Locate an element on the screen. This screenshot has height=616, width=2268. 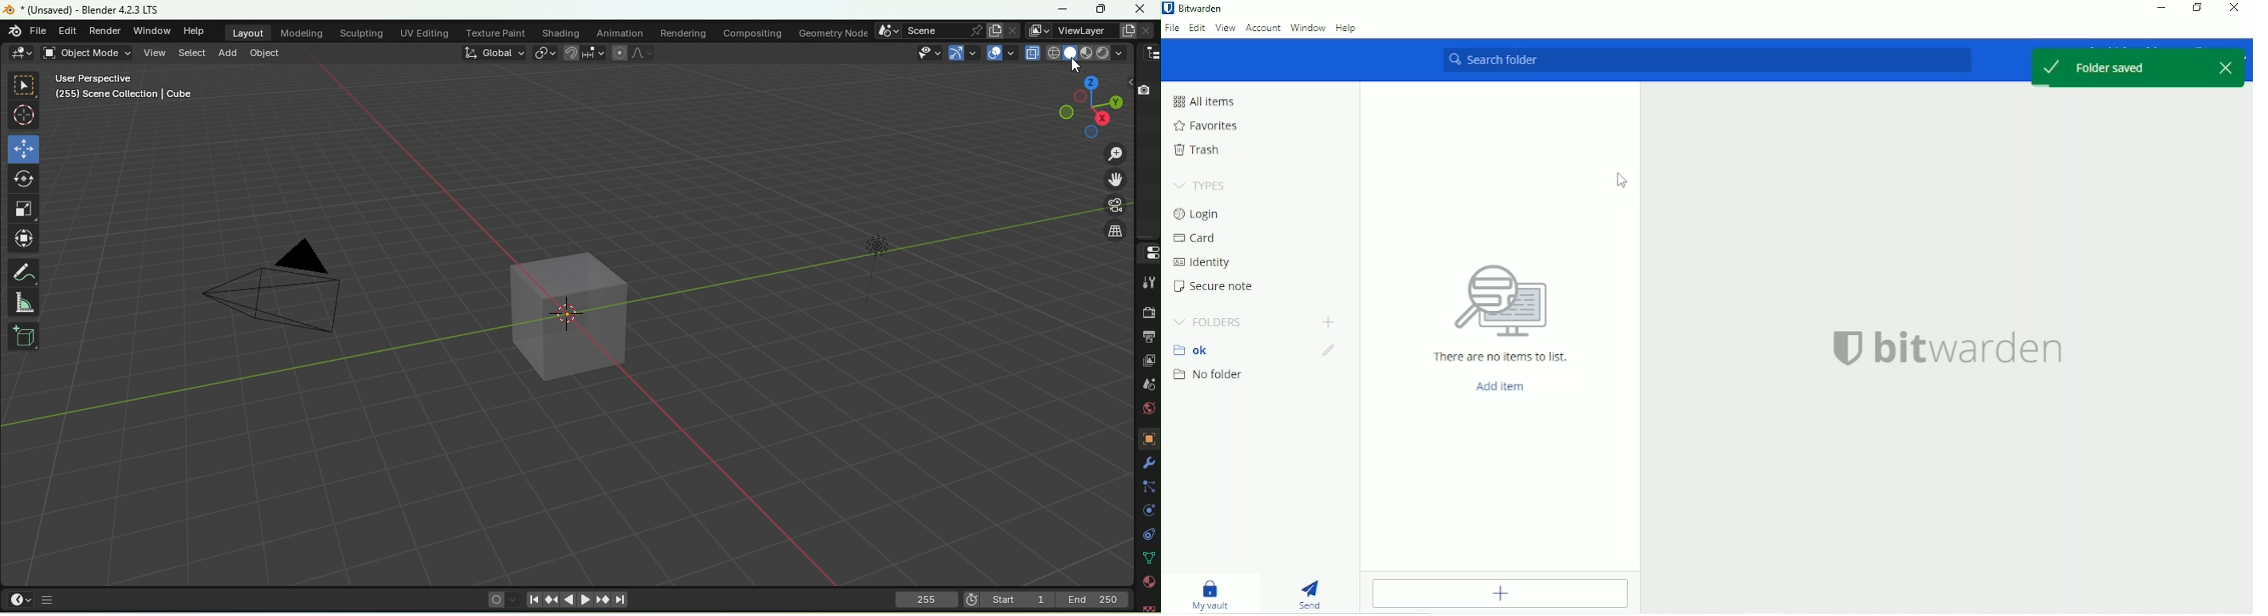
Add folder is located at coordinates (1327, 323).